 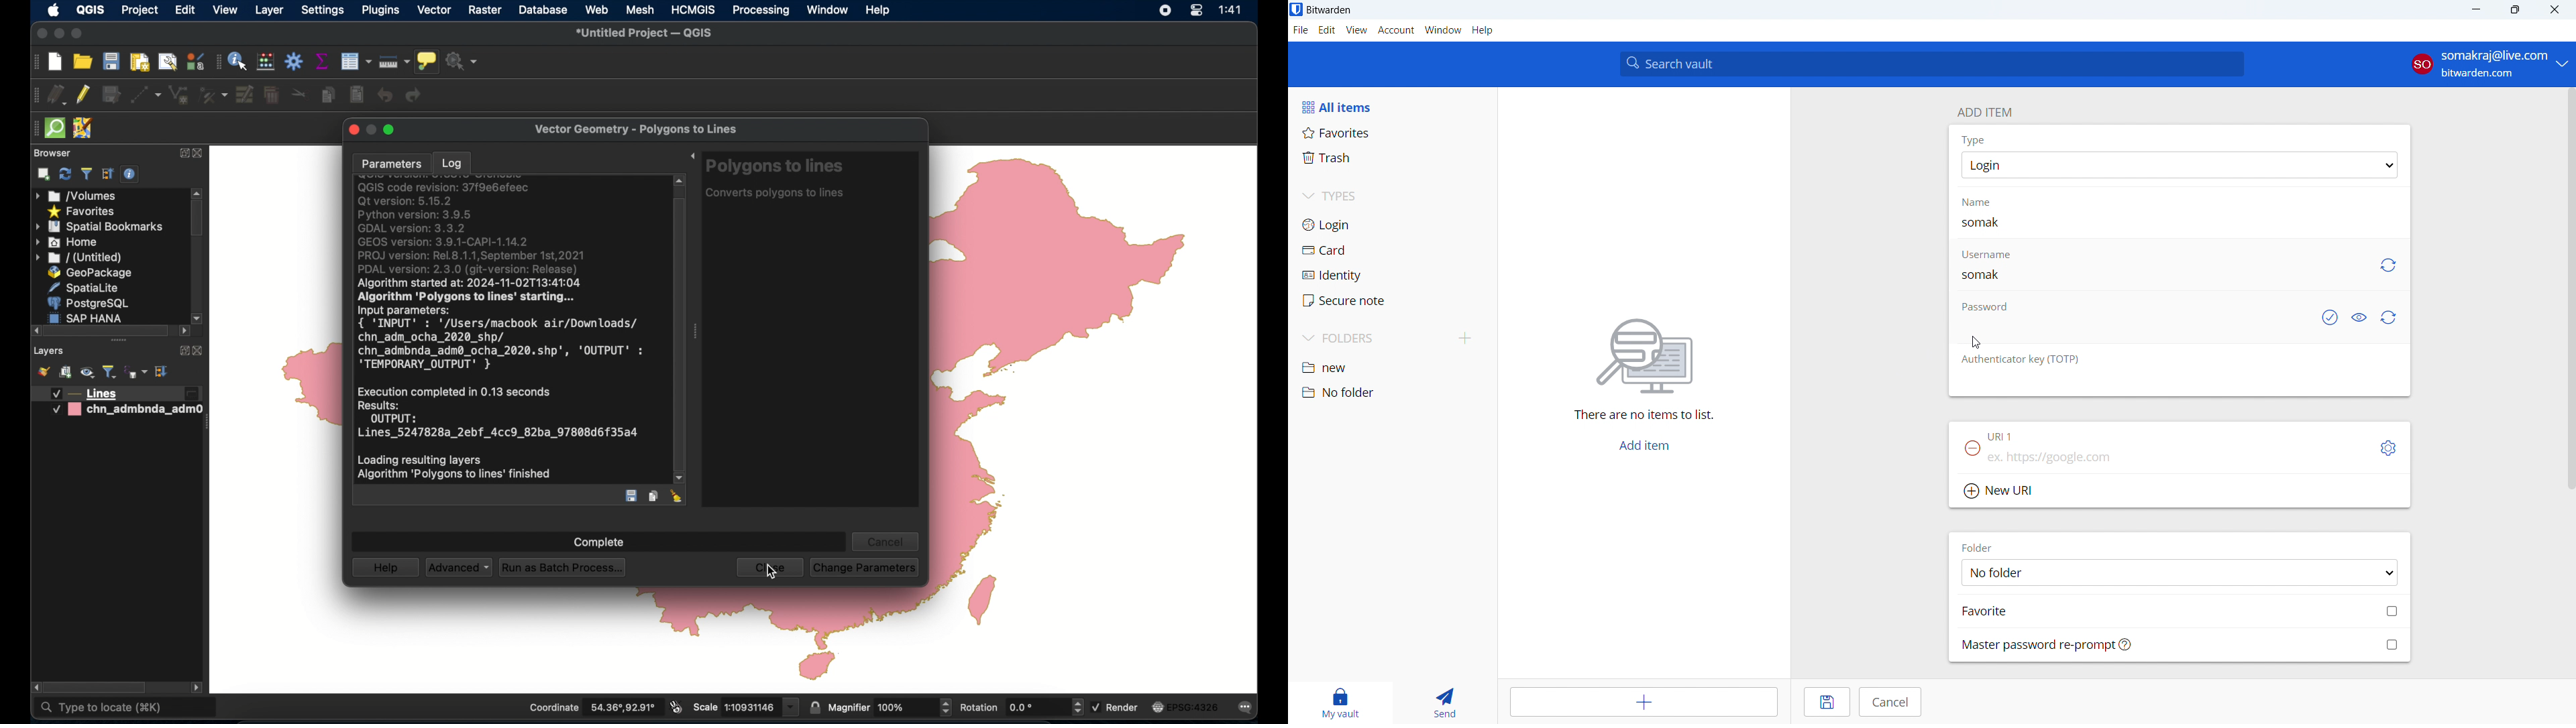 What do you see at coordinates (1392, 107) in the screenshot?
I see `all items` at bounding box center [1392, 107].